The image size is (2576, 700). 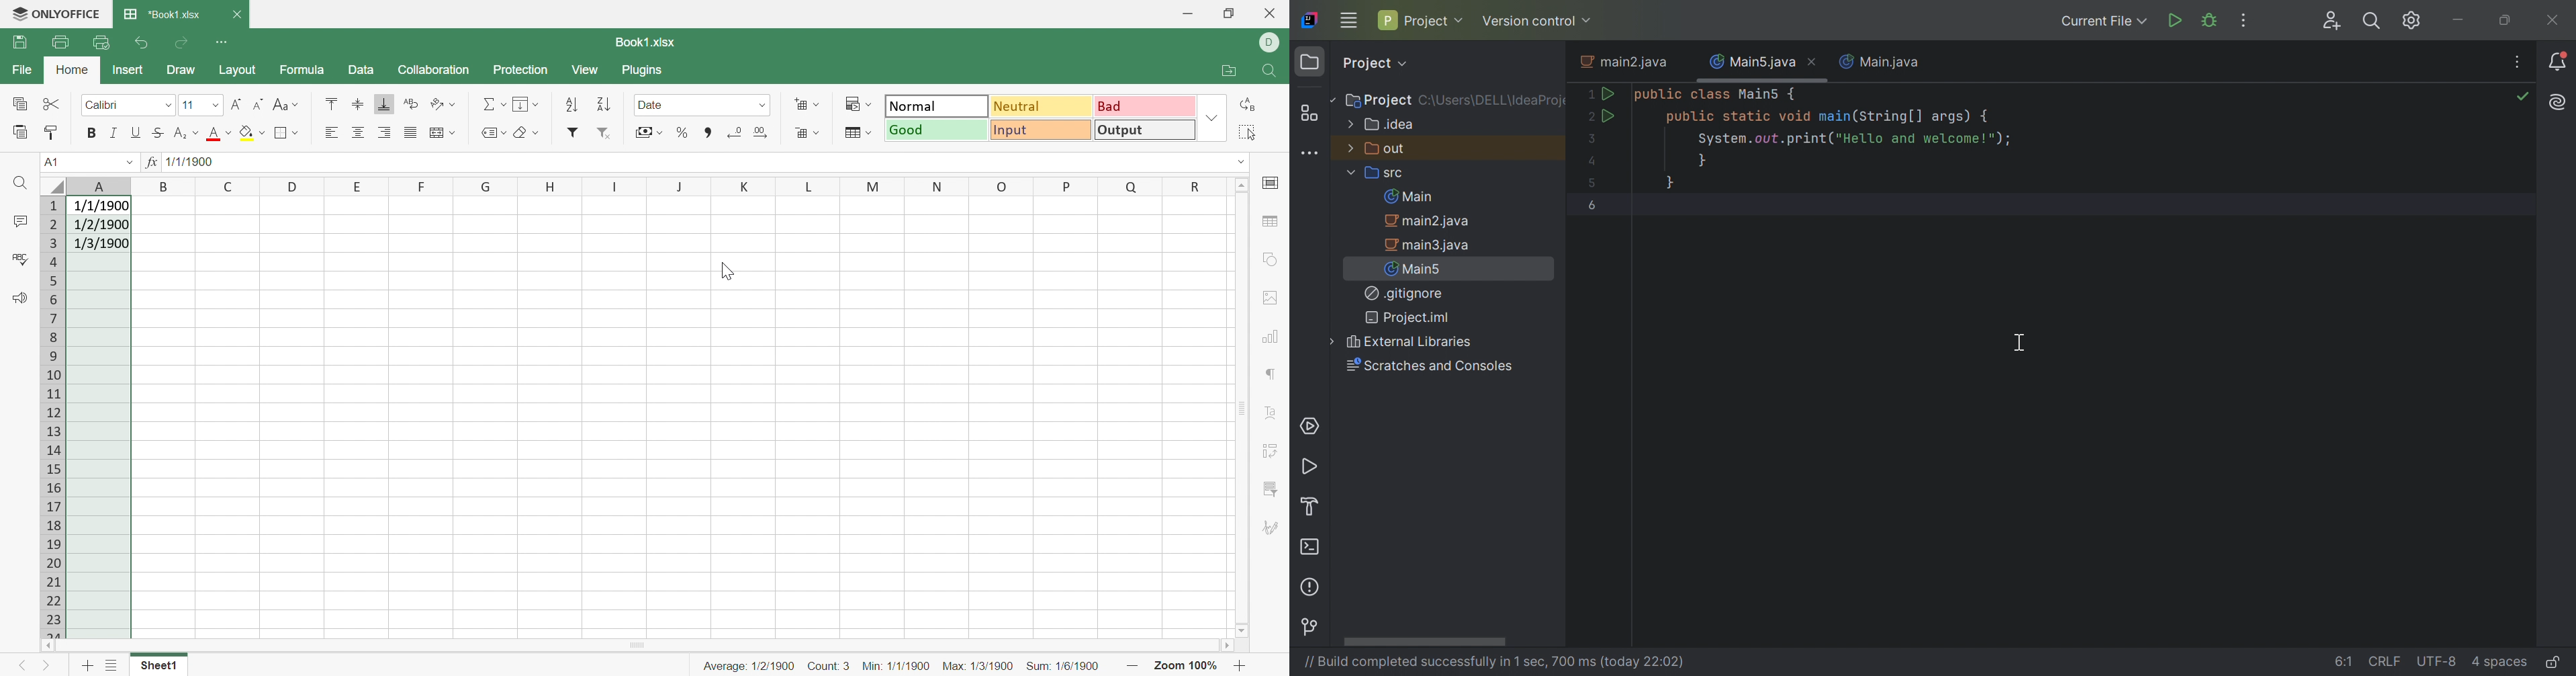 What do you see at coordinates (203, 104) in the screenshot?
I see `Font` at bounding box center [203, 104].